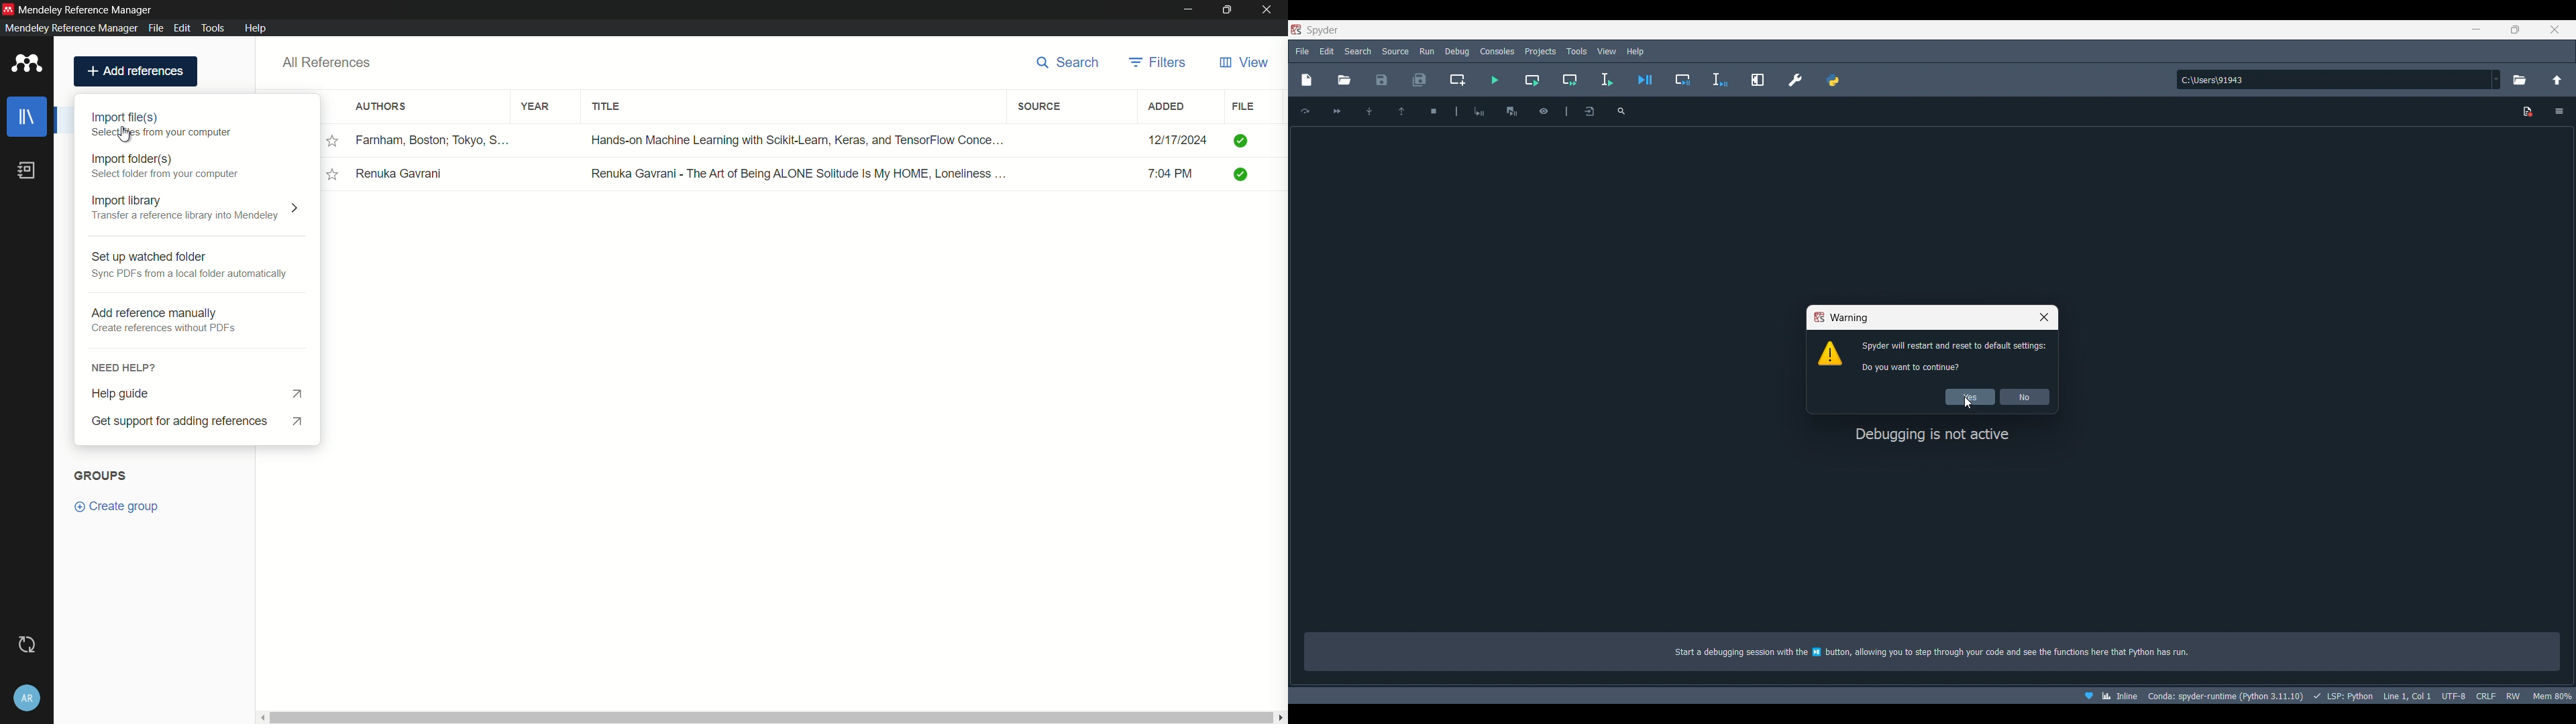 This screenshot has height=728, width=2576. What do you see at coordinates (334, 141) in the screenshot?
I see `favorites ` at bounding box center [334, 141].